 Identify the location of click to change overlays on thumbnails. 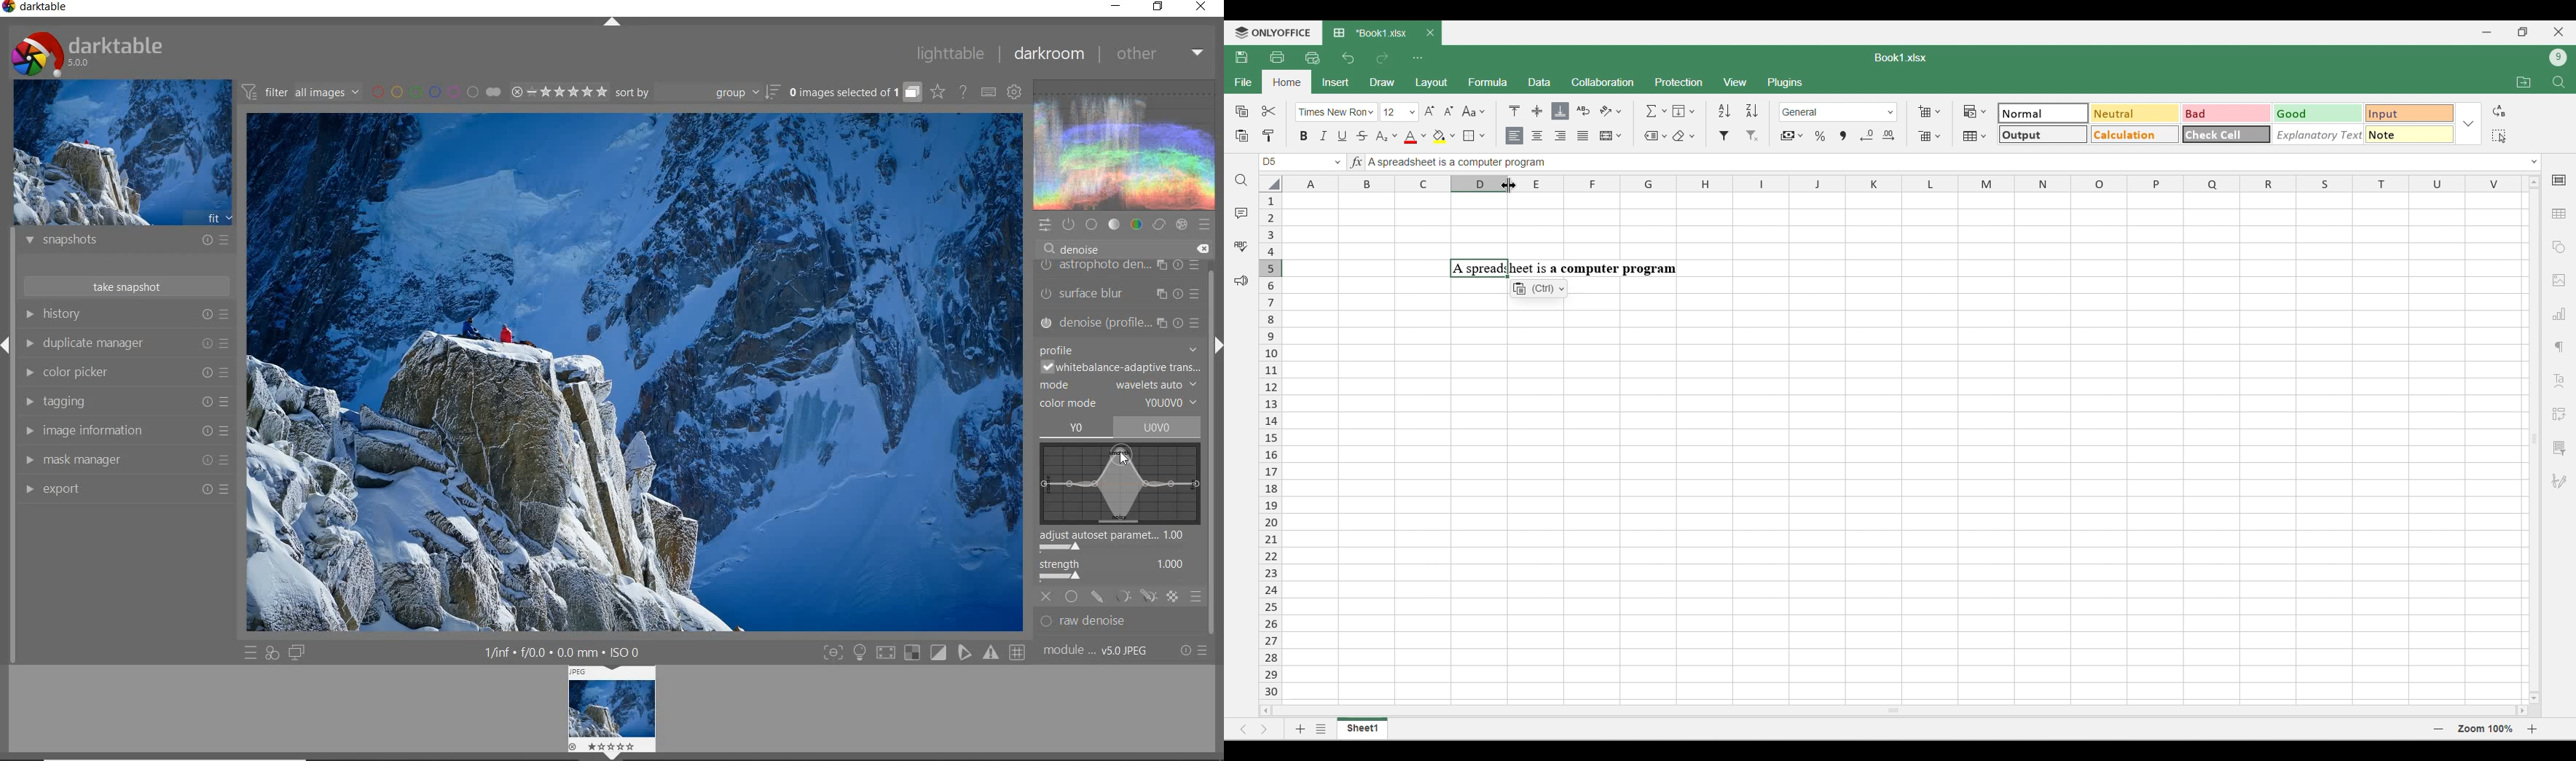
(937, 93).